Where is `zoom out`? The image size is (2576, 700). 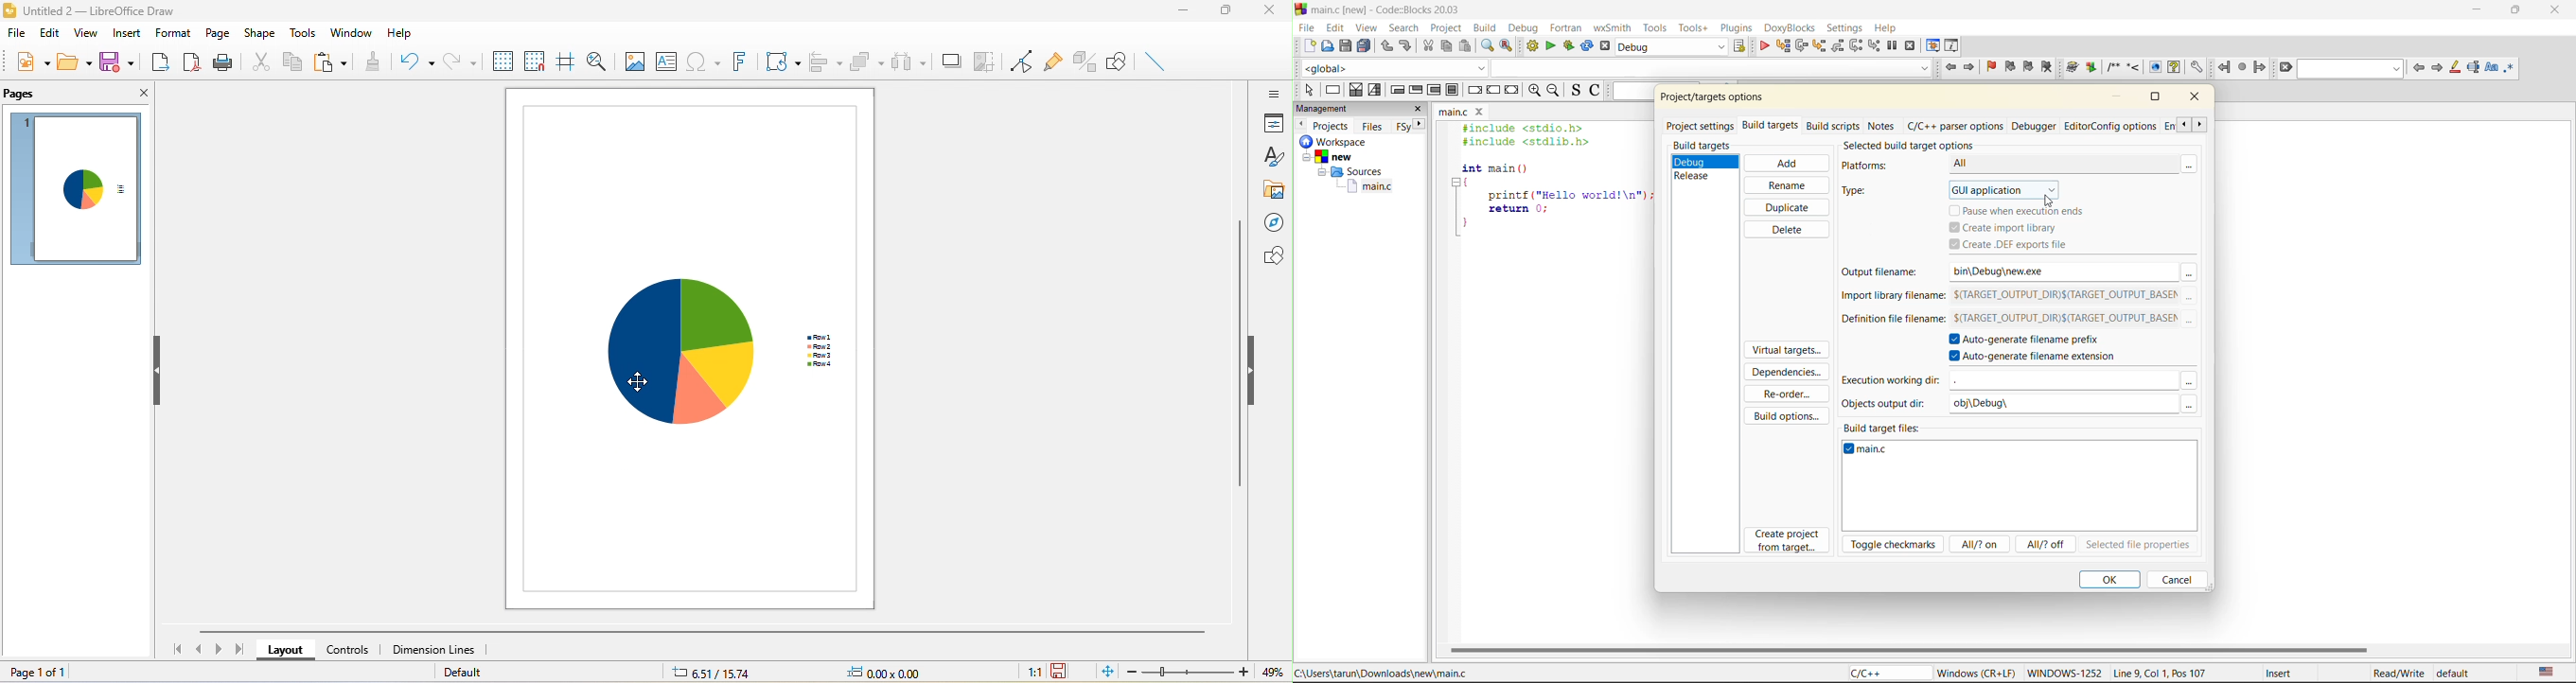
zoom out is located at coordinates (1554, 92).